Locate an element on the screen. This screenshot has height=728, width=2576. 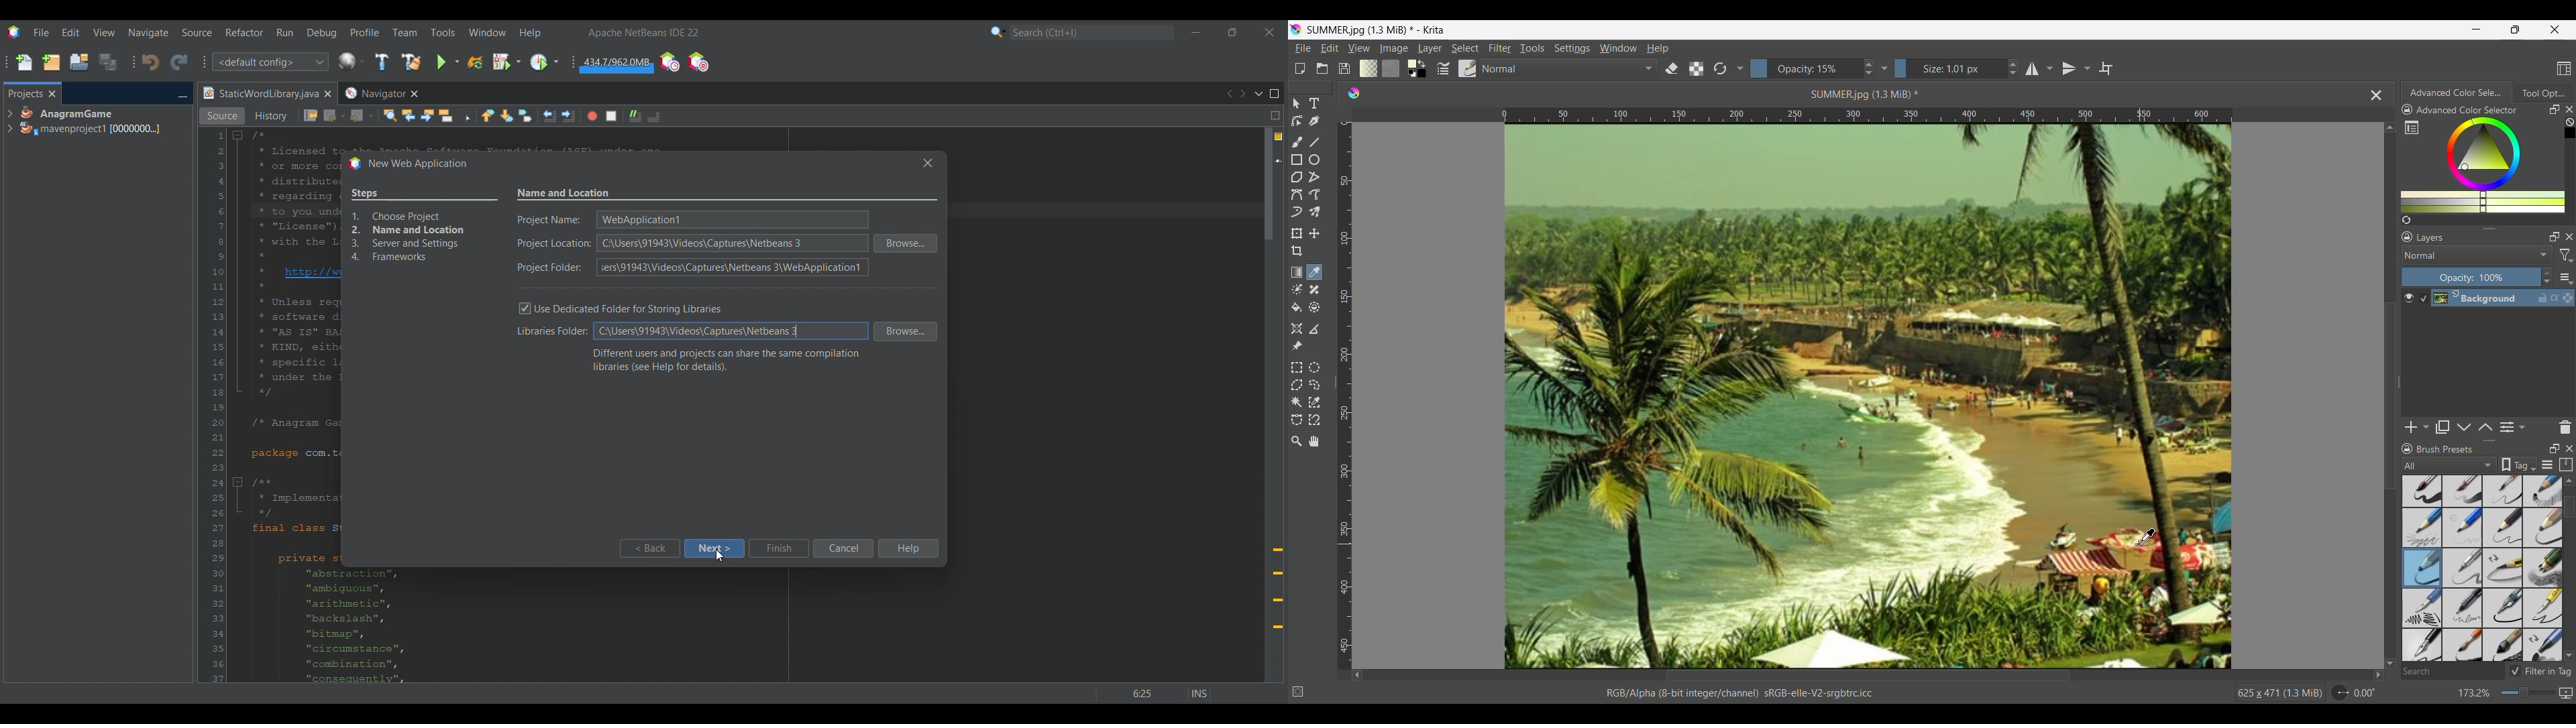
Window title changed is located at coordinates (407, 164).